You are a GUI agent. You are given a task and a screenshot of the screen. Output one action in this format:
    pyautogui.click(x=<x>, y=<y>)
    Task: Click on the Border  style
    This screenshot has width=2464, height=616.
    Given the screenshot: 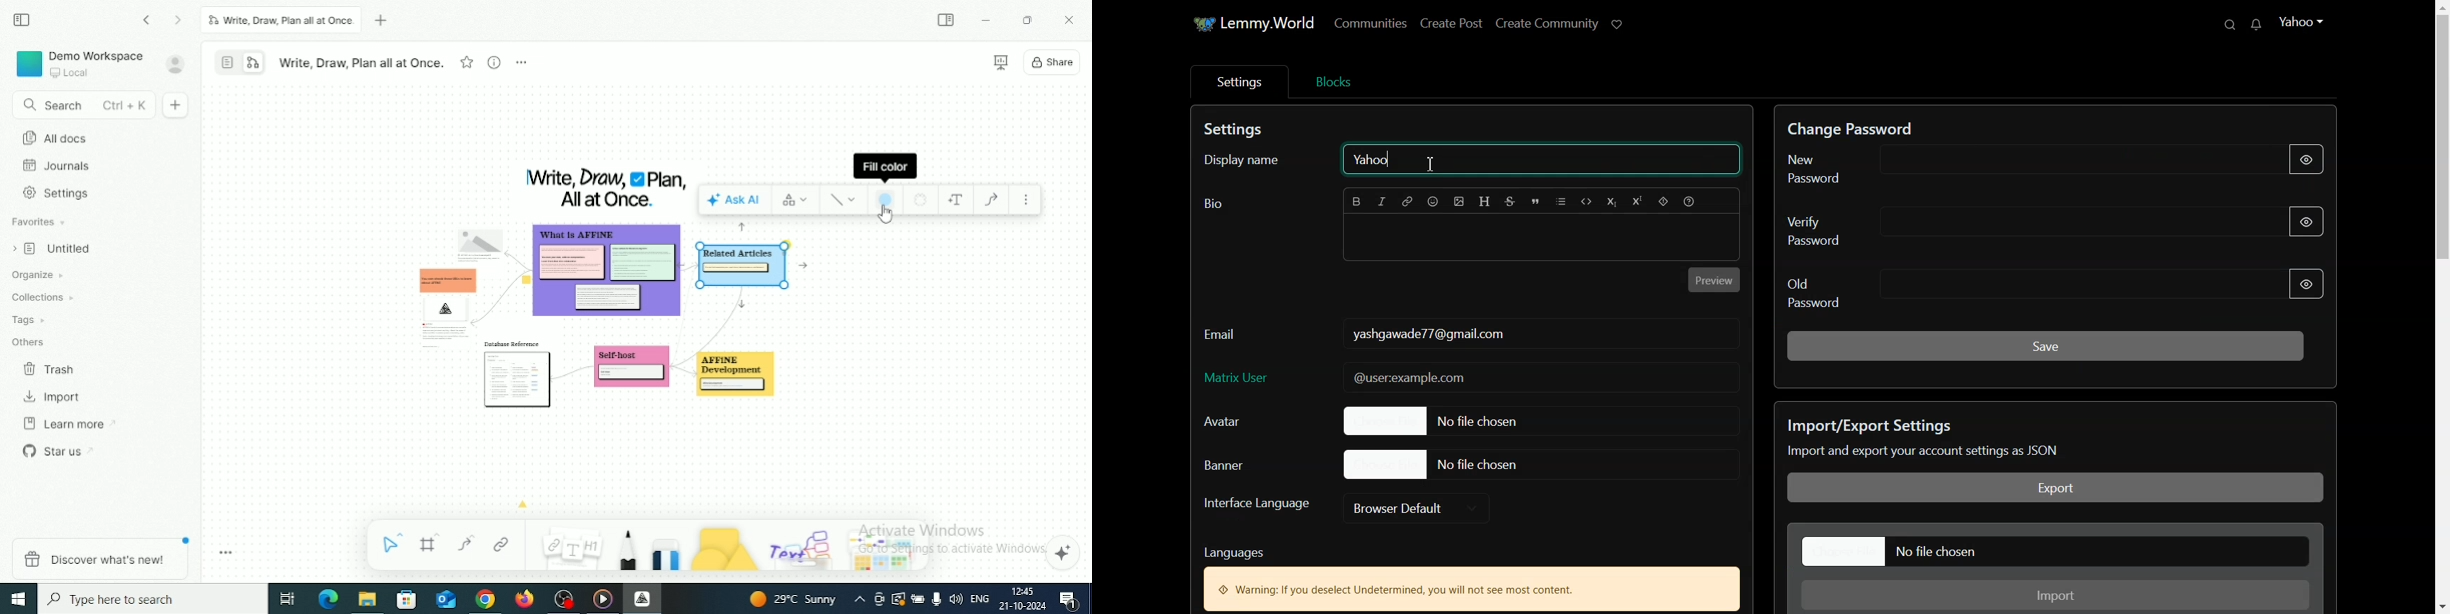 What is the action you would take?
    pyautogui.click(x=920, y=200)
    